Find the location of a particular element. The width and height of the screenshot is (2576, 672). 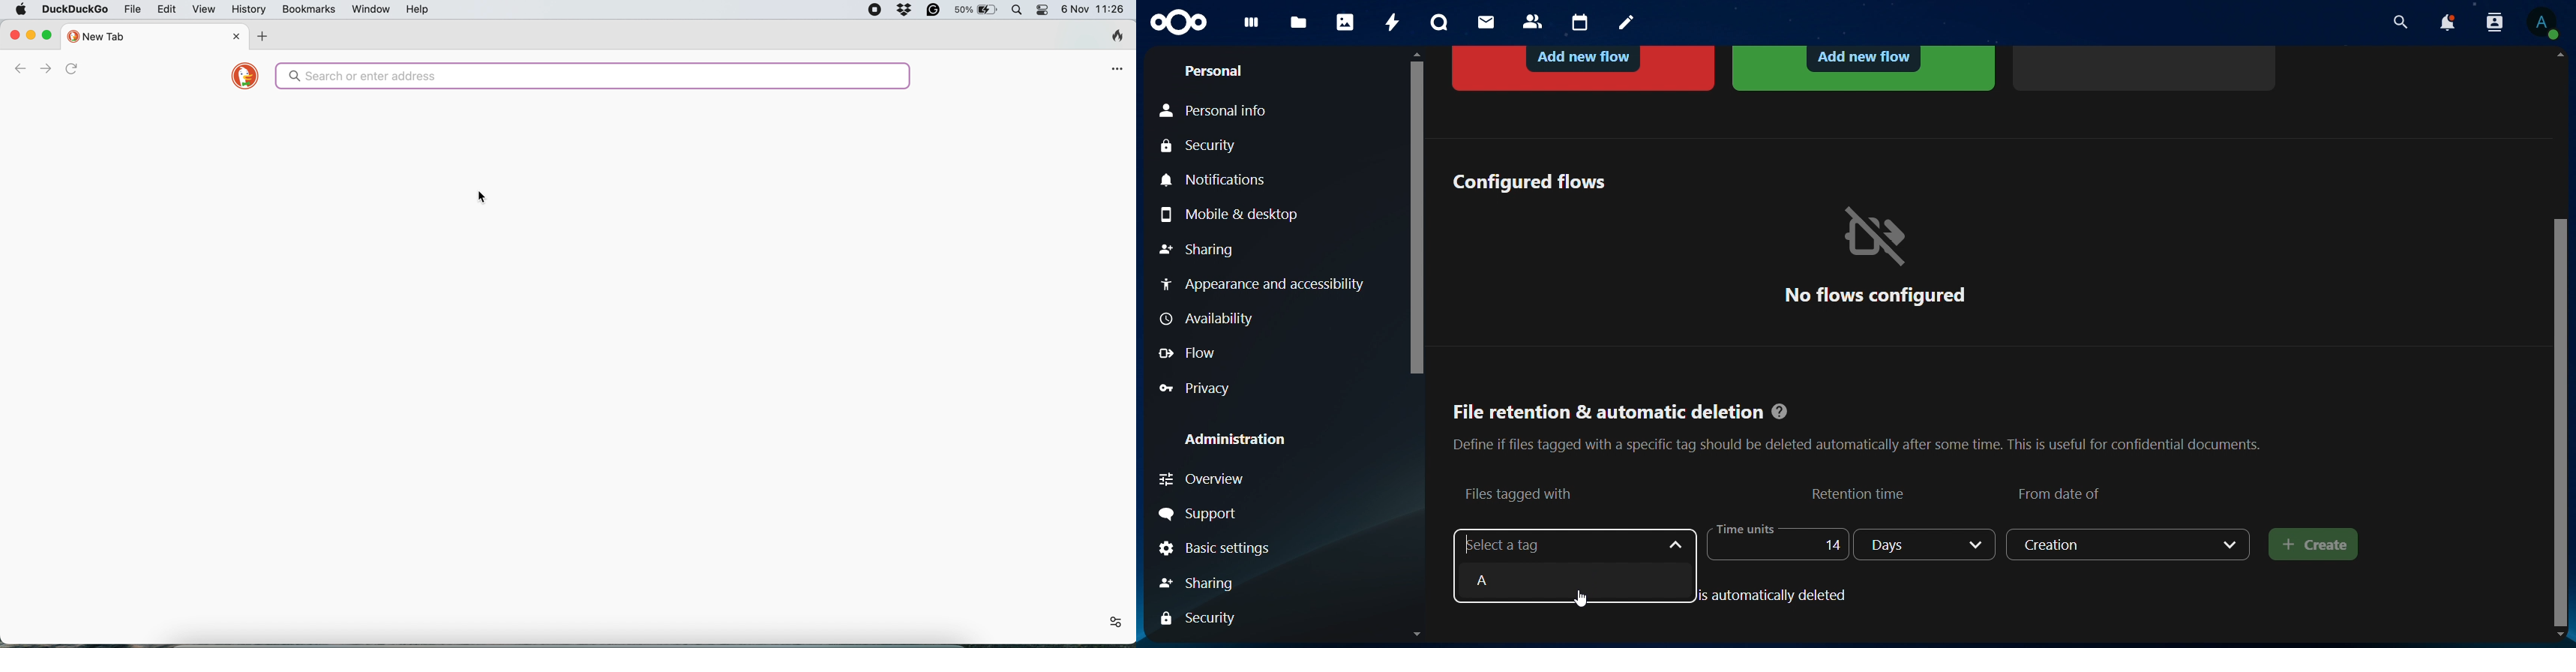

bookmarks is located at coordinates (308, 9).